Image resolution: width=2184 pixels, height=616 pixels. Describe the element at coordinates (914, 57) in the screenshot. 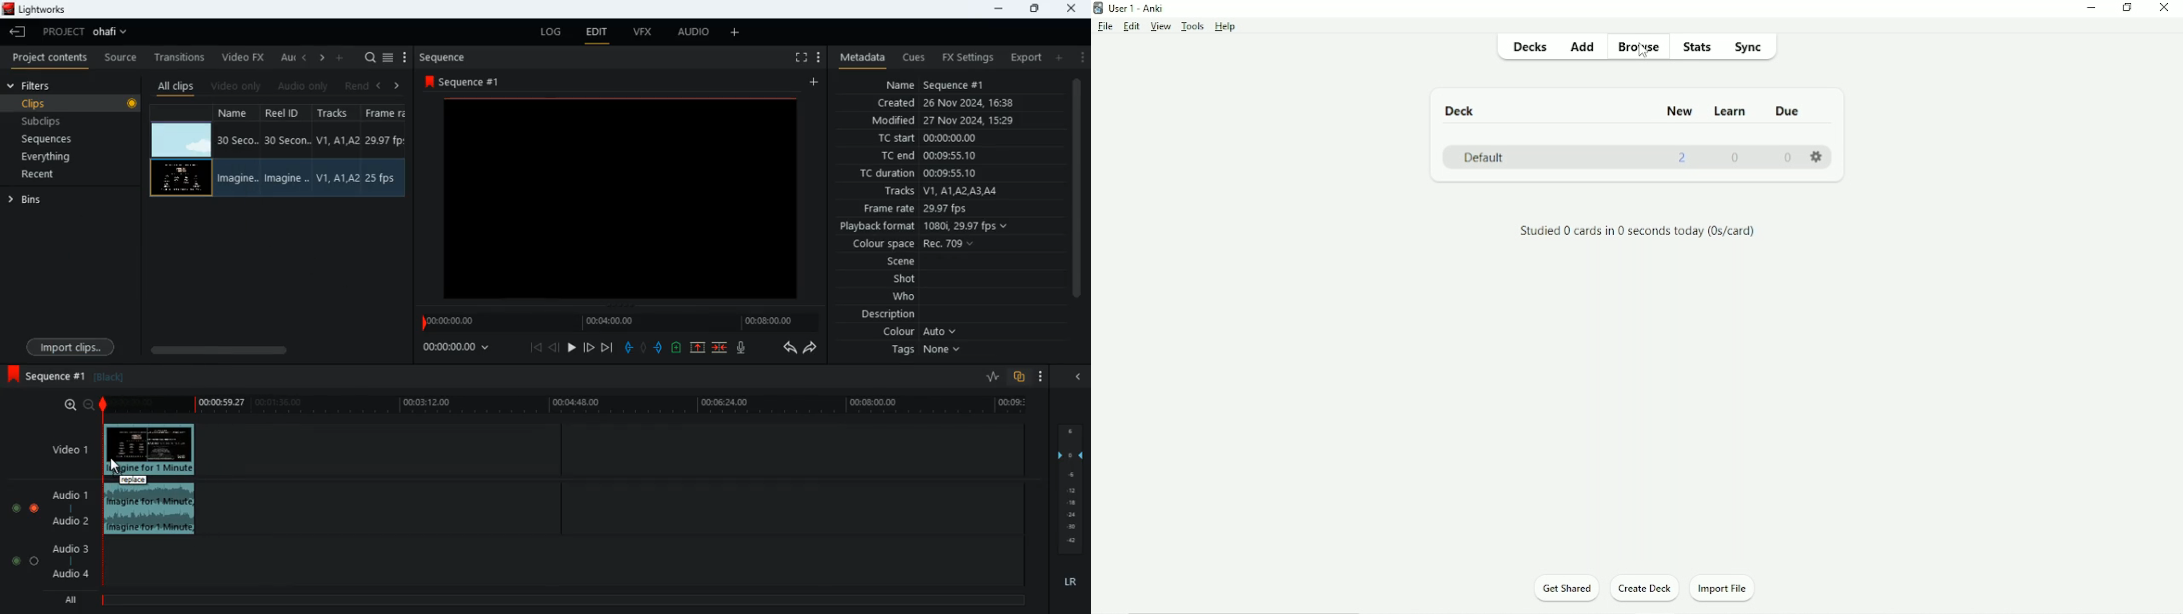

I see `cues` at that location.